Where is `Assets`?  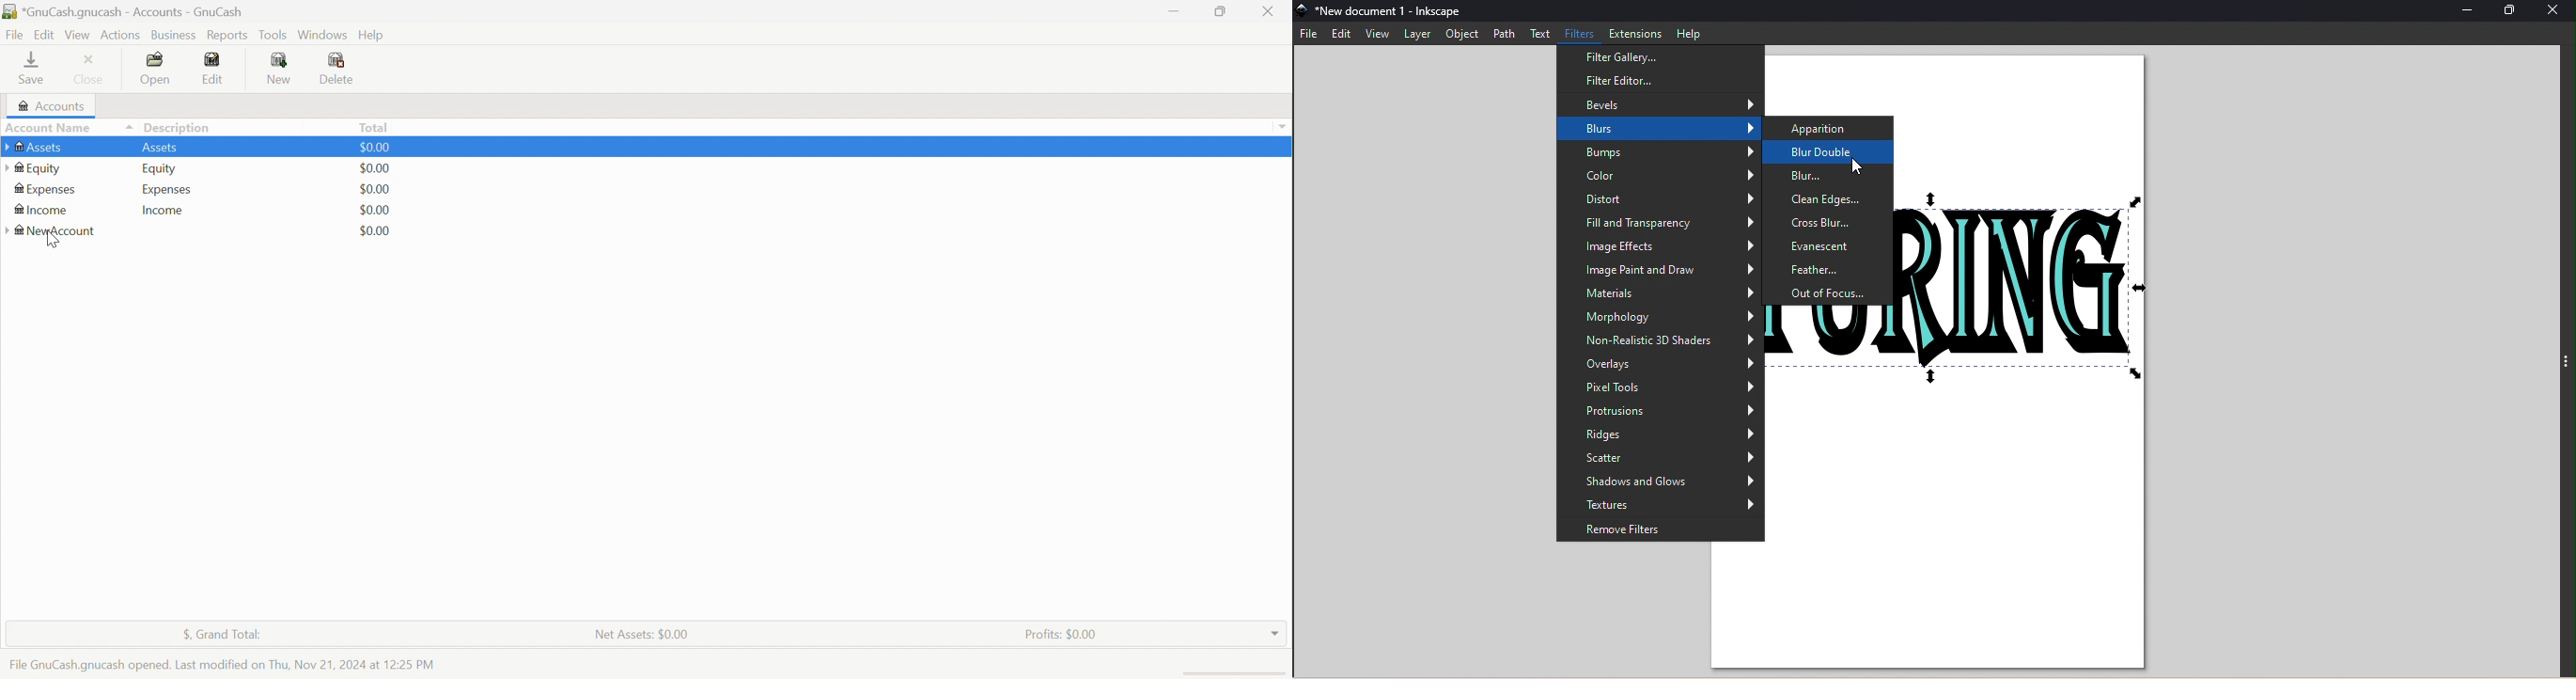 Assets is located at coordinates (41, 147).